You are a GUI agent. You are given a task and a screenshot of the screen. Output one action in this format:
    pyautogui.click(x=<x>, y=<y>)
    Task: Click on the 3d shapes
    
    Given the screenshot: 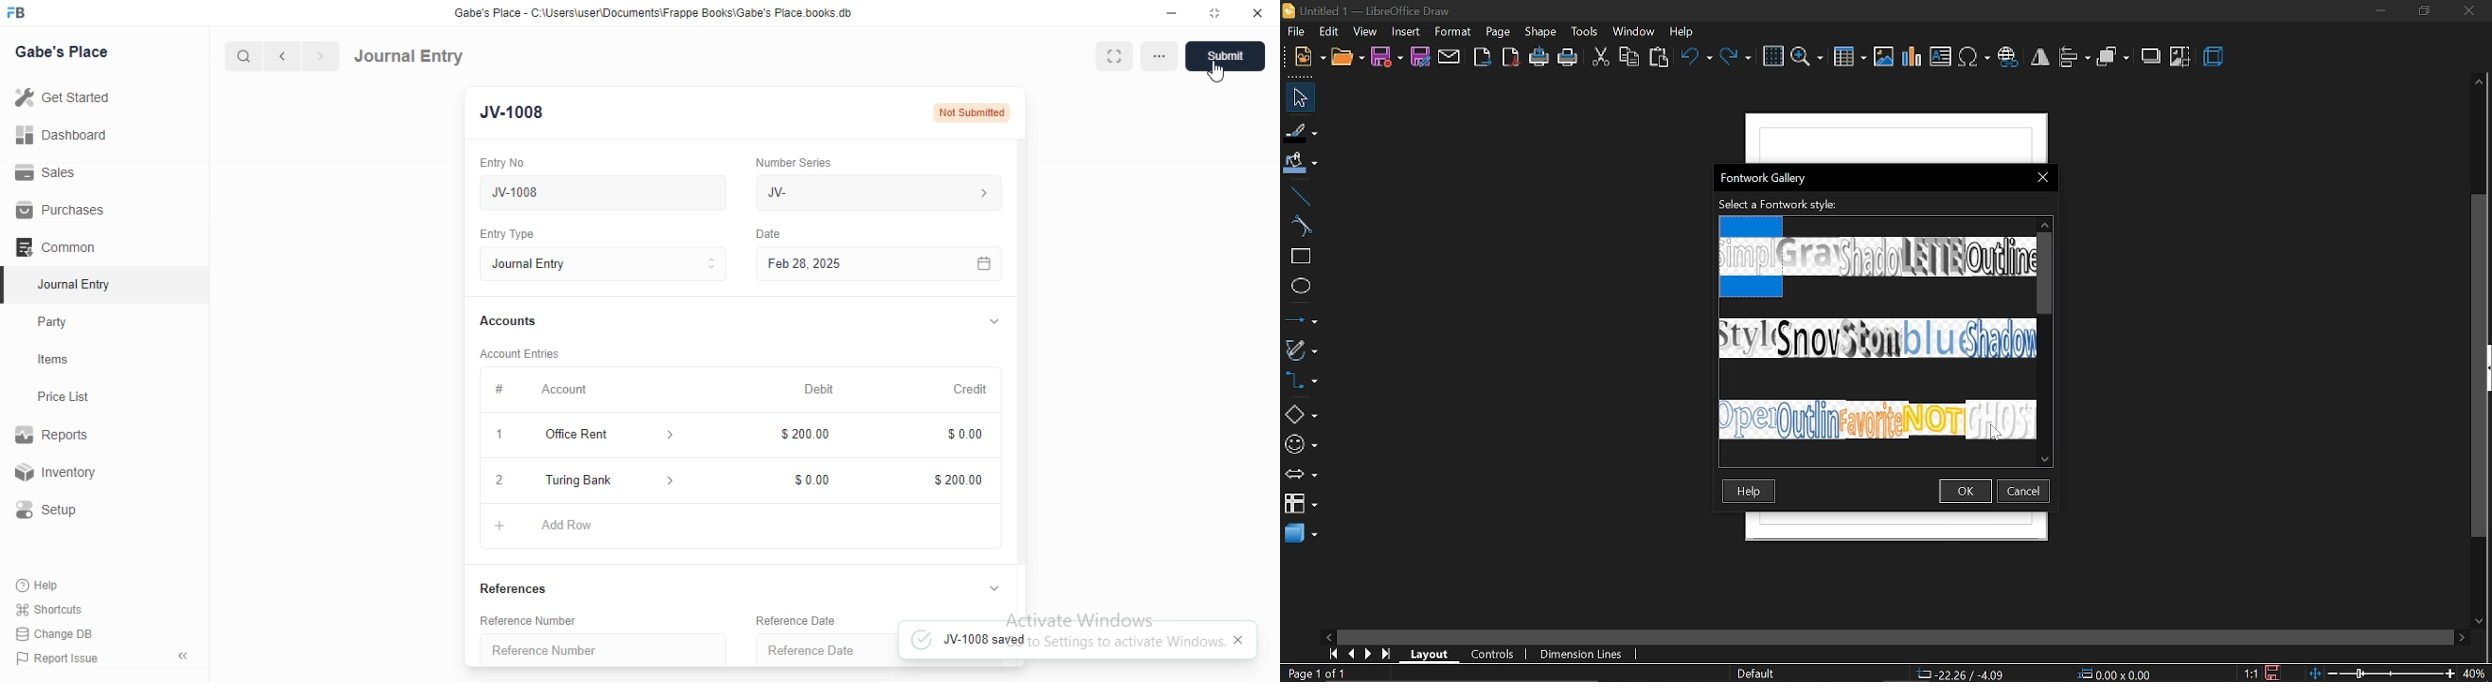 What is the action you would take?
    pyautogui.click(x=1299, y=535)
    